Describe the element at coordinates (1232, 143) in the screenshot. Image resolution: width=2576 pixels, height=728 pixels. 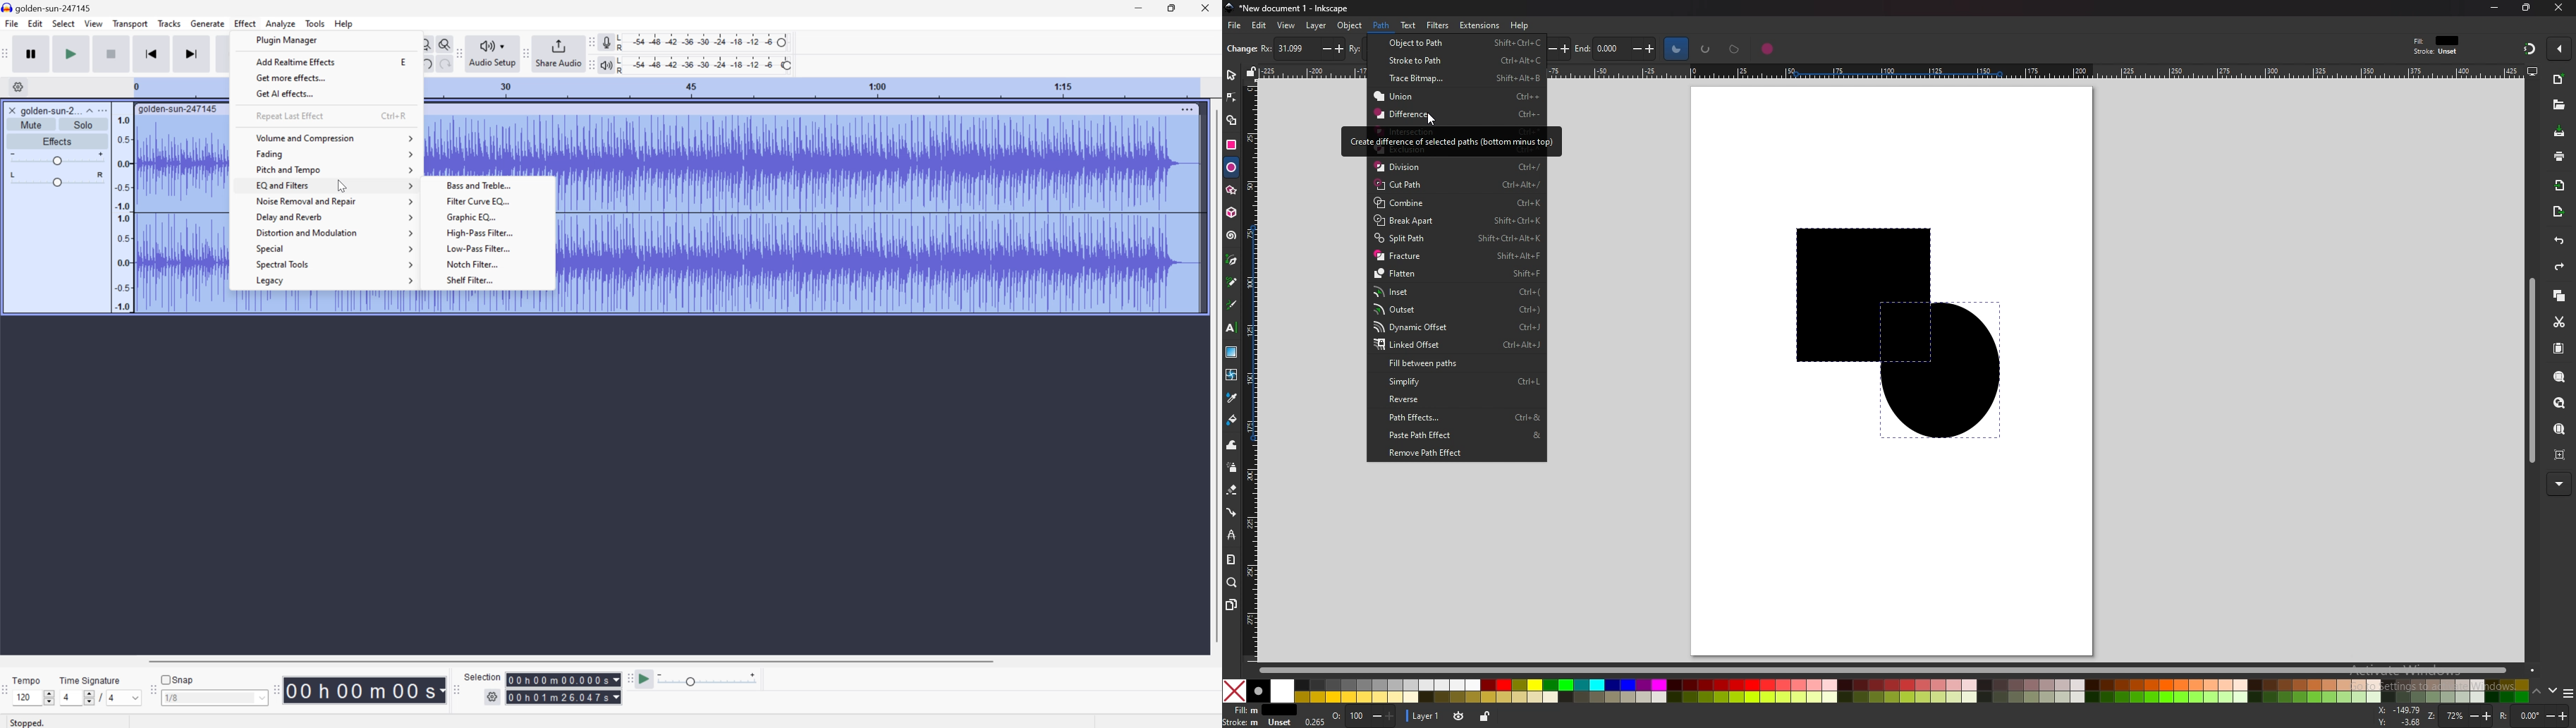
I see `rectangle` at that location.